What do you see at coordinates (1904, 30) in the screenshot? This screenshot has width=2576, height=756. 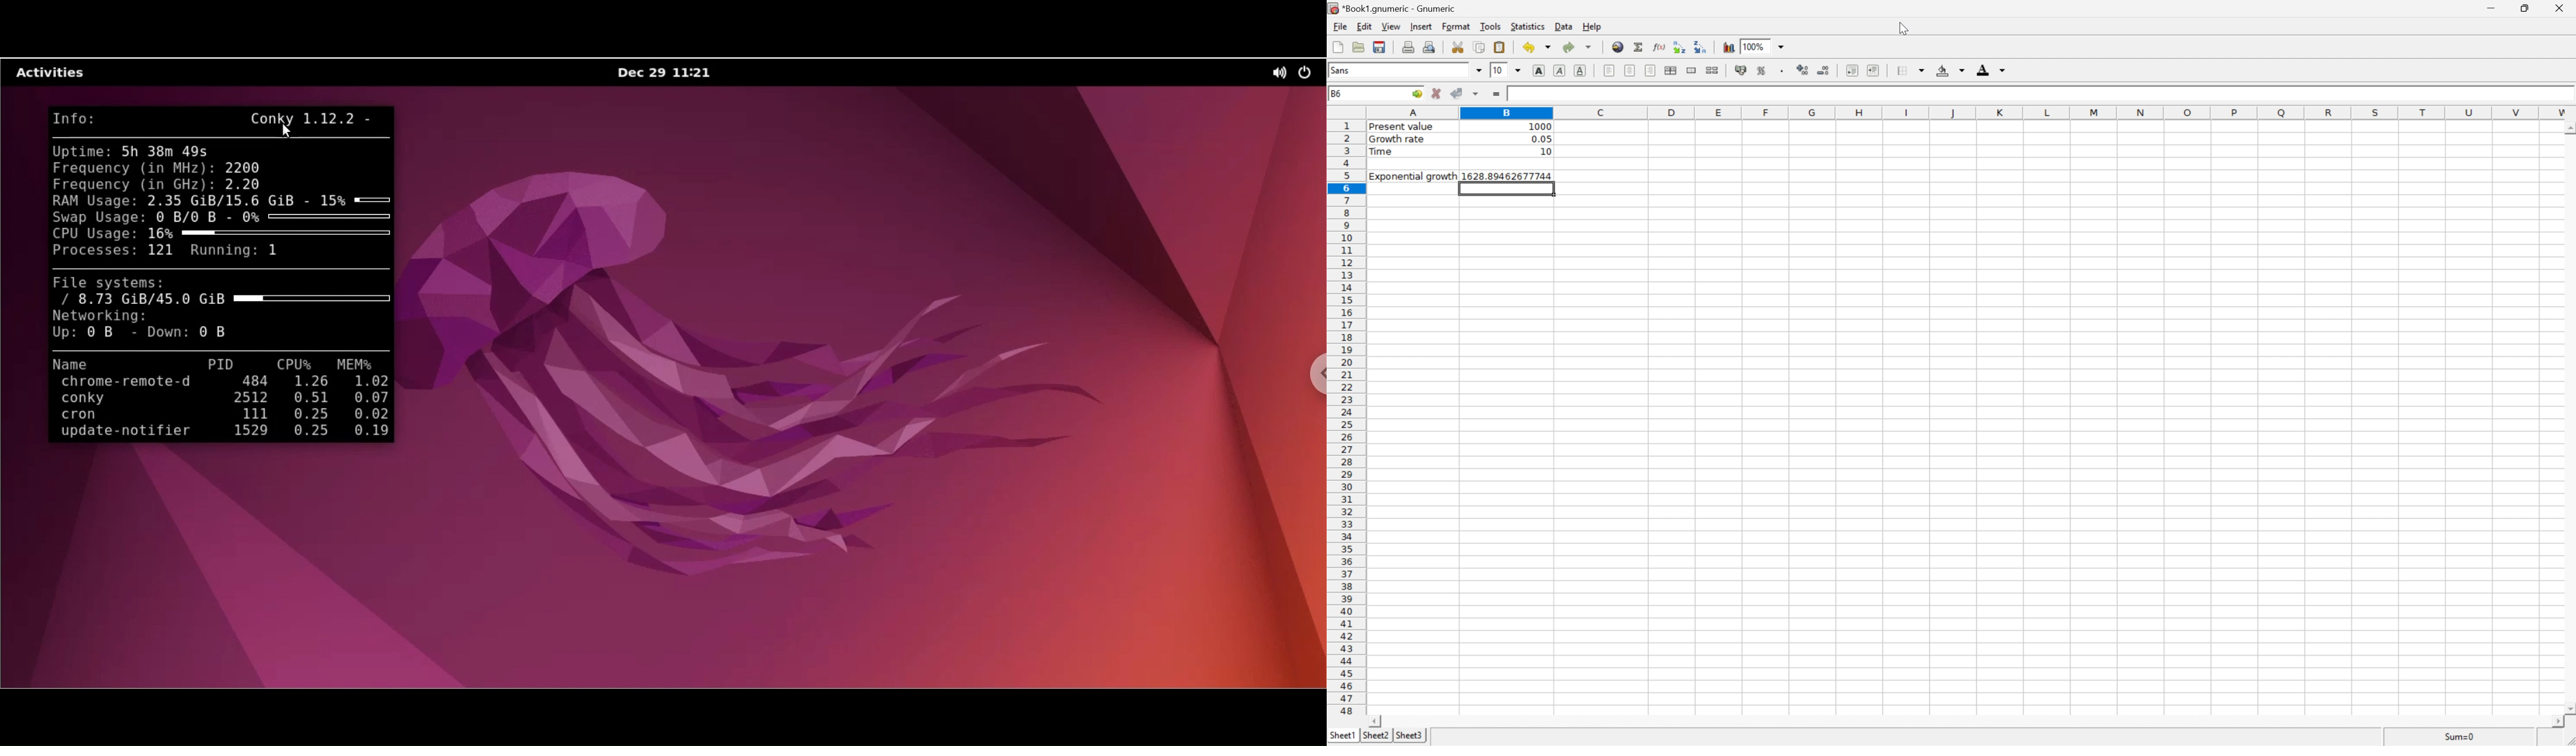 I see `cursor` at bounding box center [1904, 30].